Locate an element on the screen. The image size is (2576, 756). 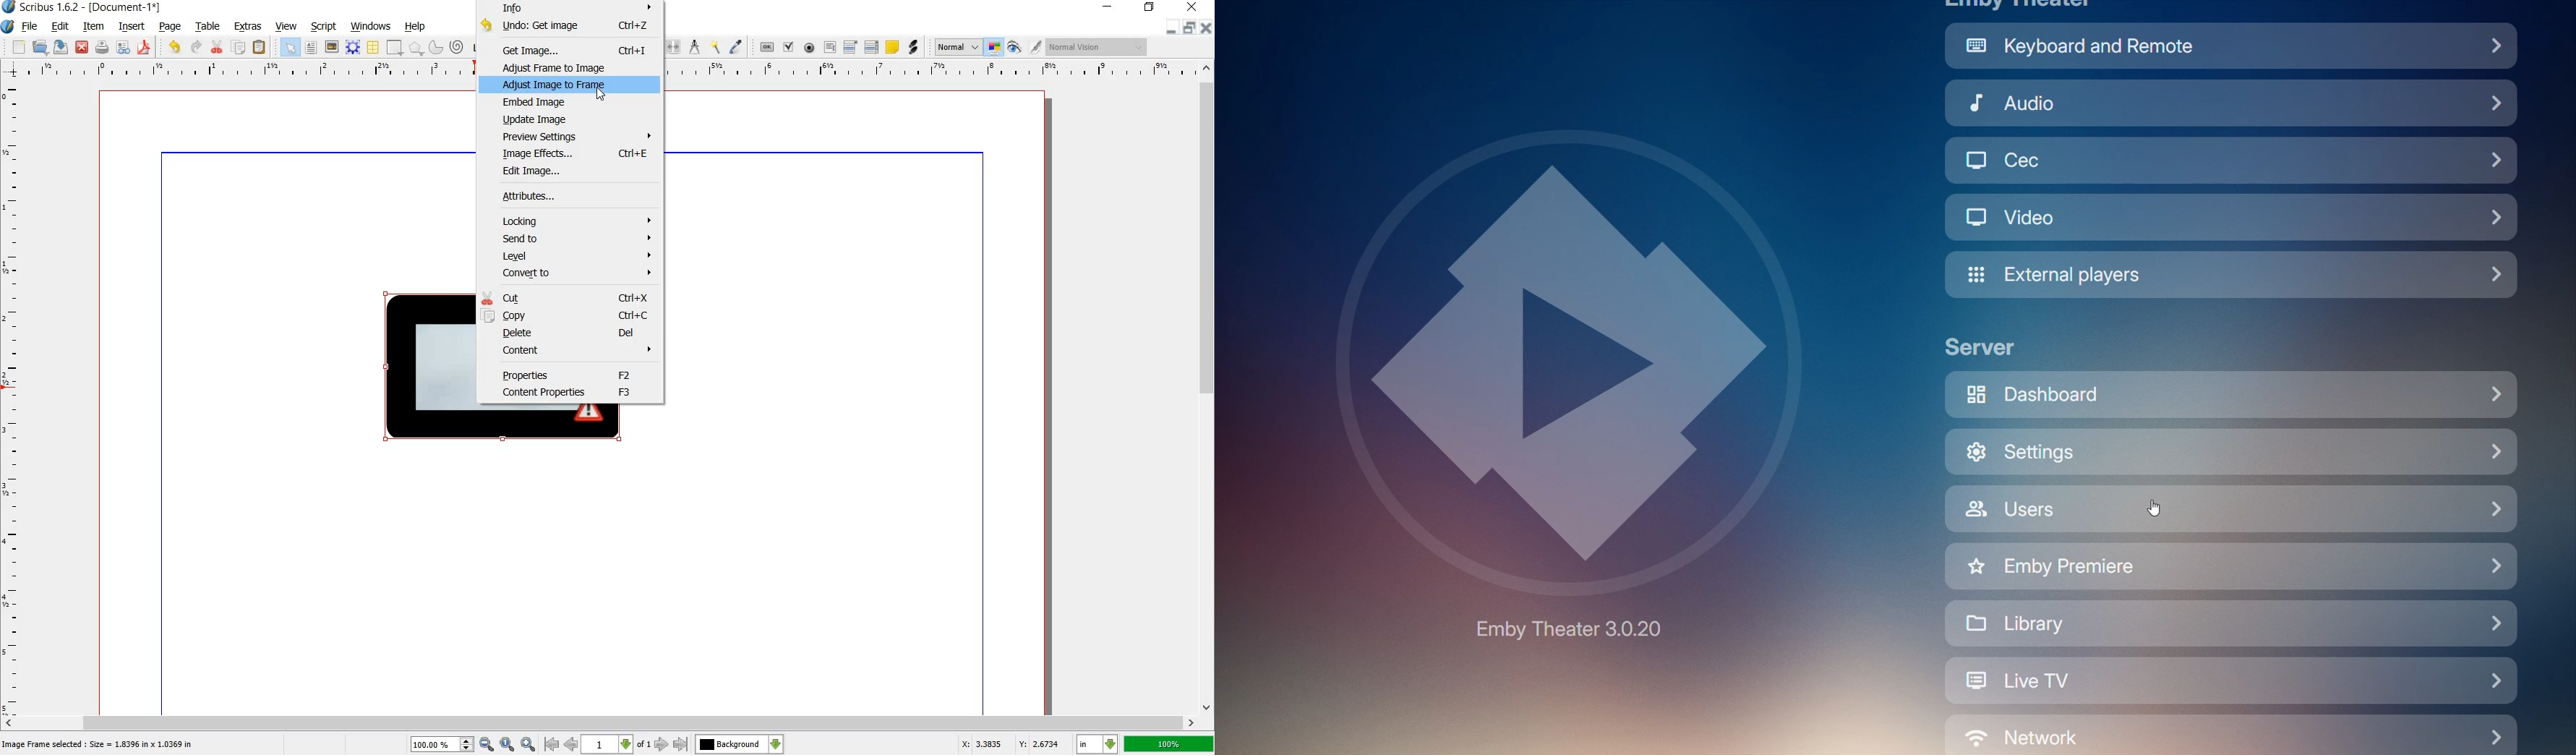
image is located at coordinates (330, 46).